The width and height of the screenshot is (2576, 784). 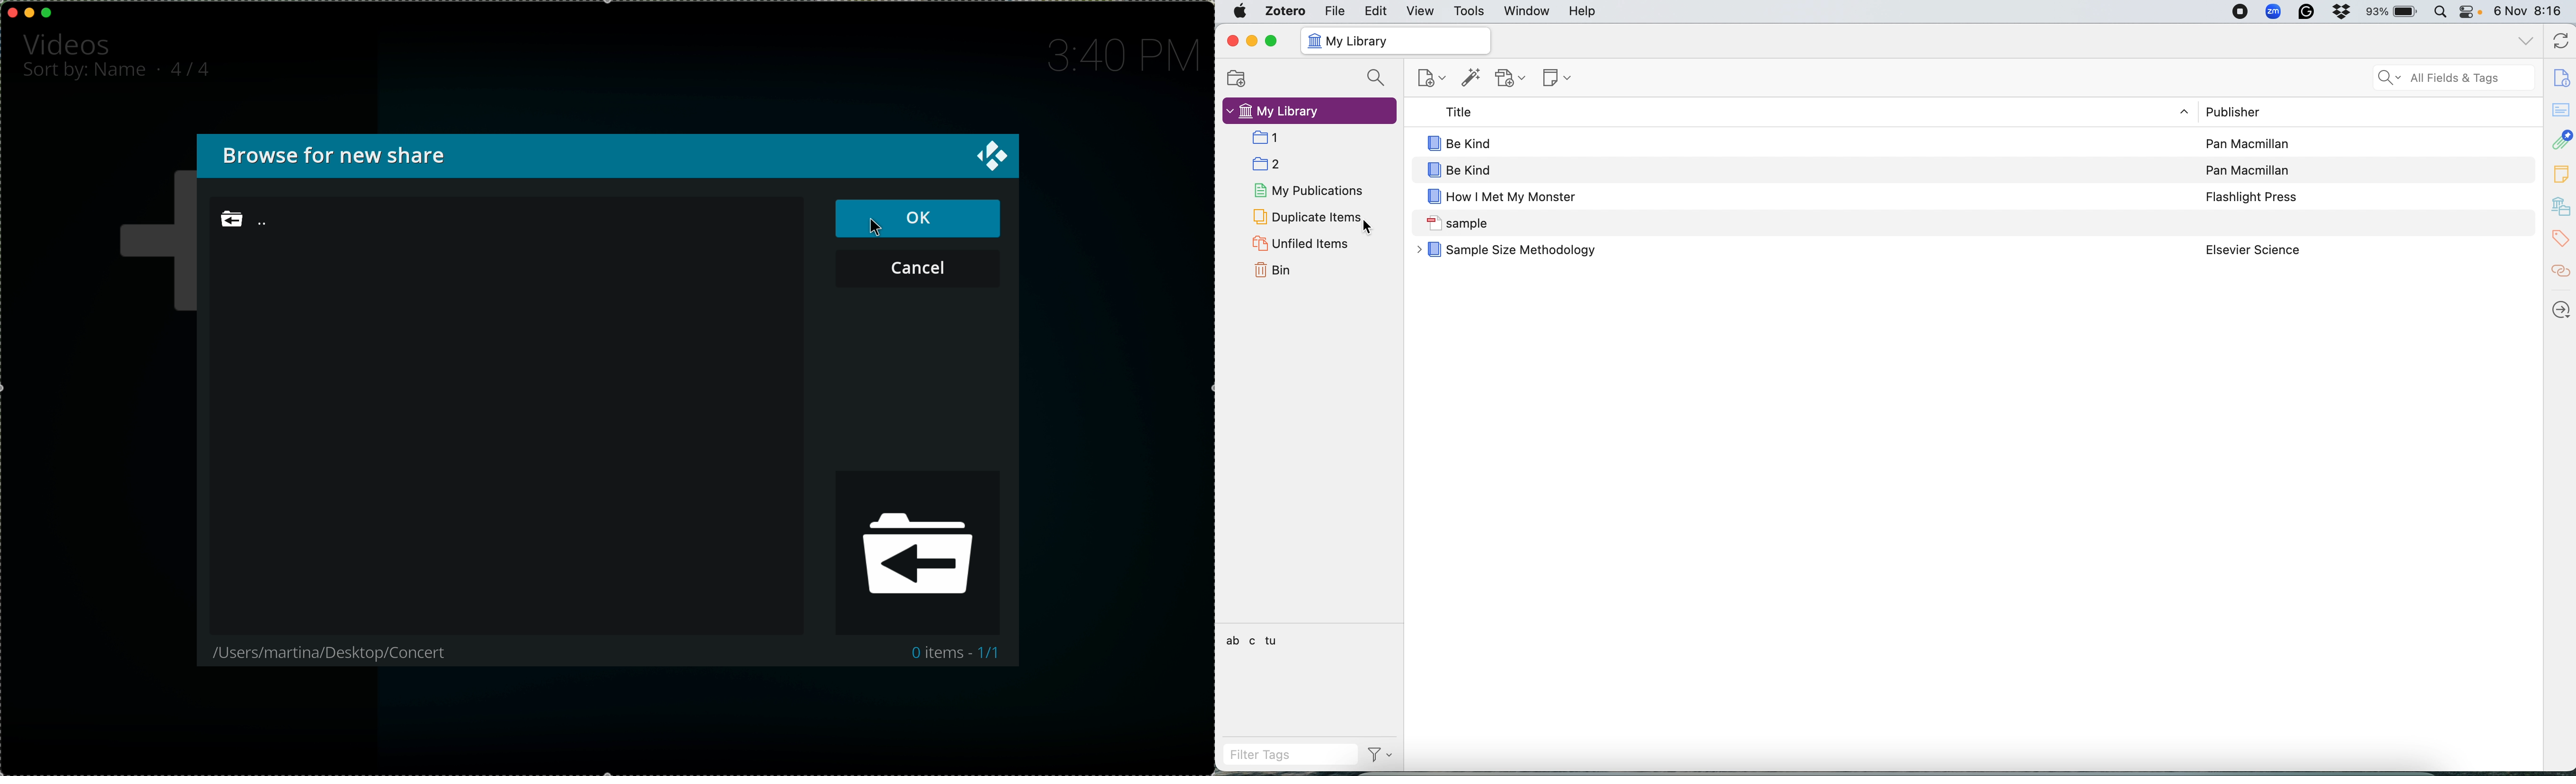 What do you see at coordinates (921, 218) in the screenshot?
I see `click on OK button` at bounding box center [921, 218].